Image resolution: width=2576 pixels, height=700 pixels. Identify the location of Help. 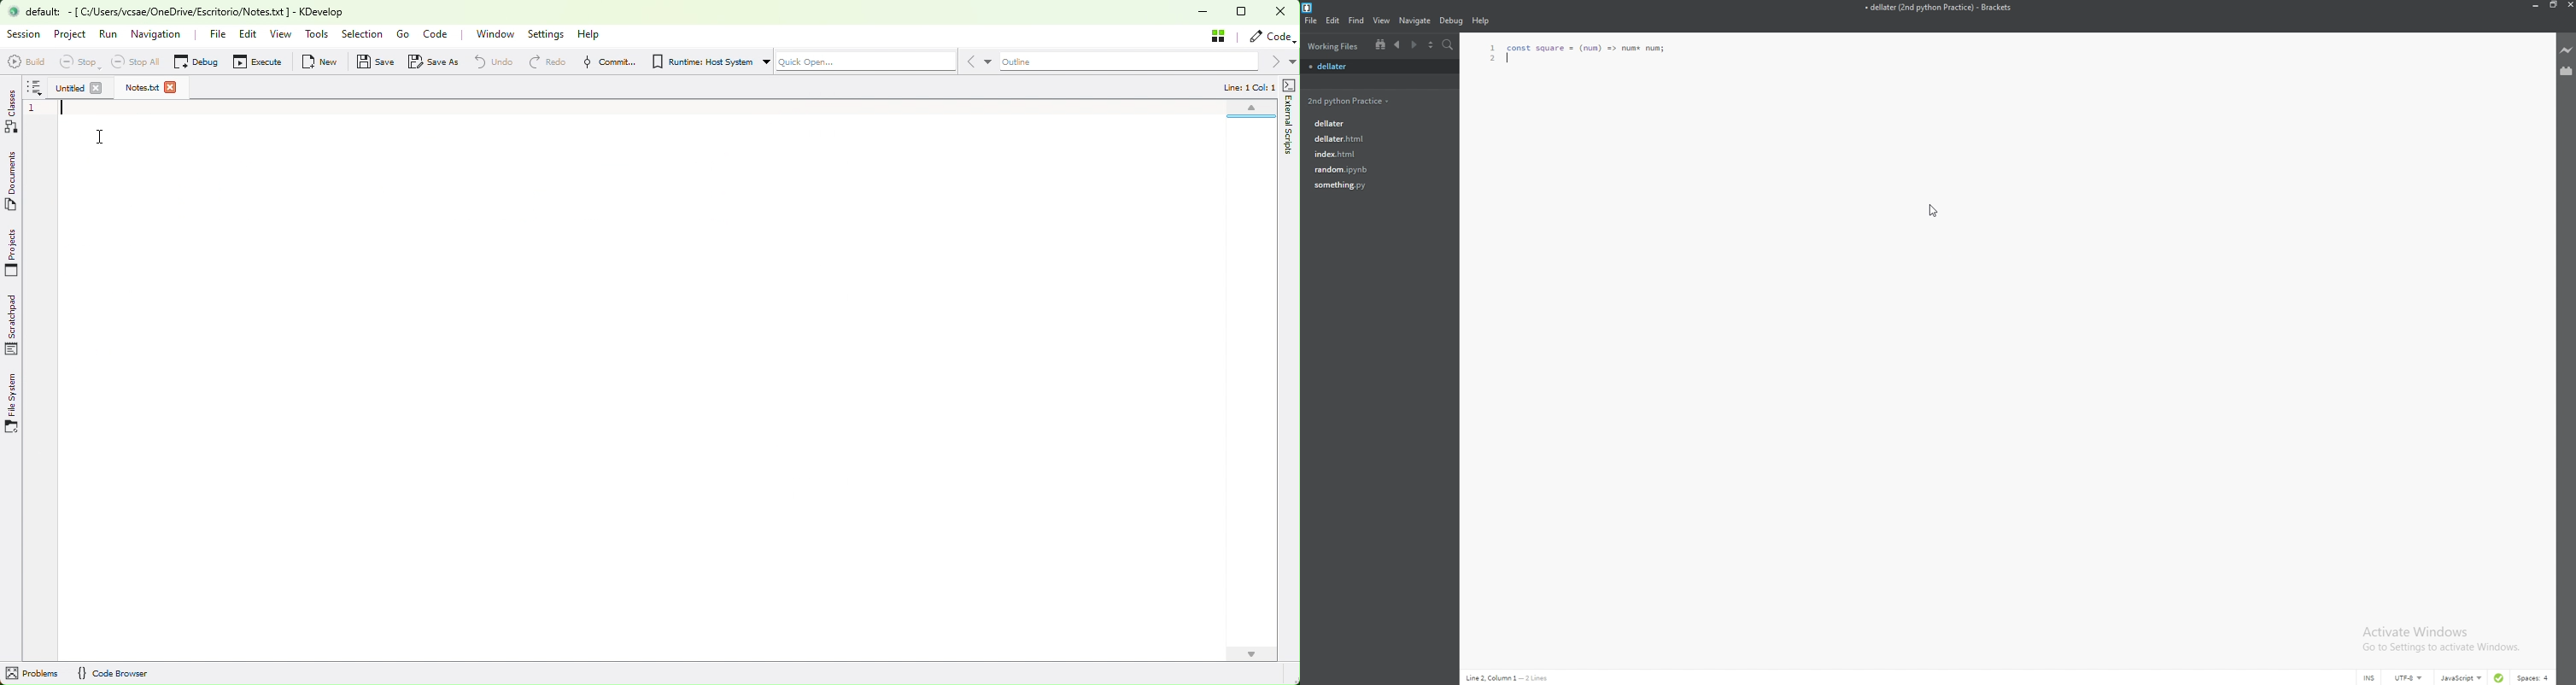
(590, 36).